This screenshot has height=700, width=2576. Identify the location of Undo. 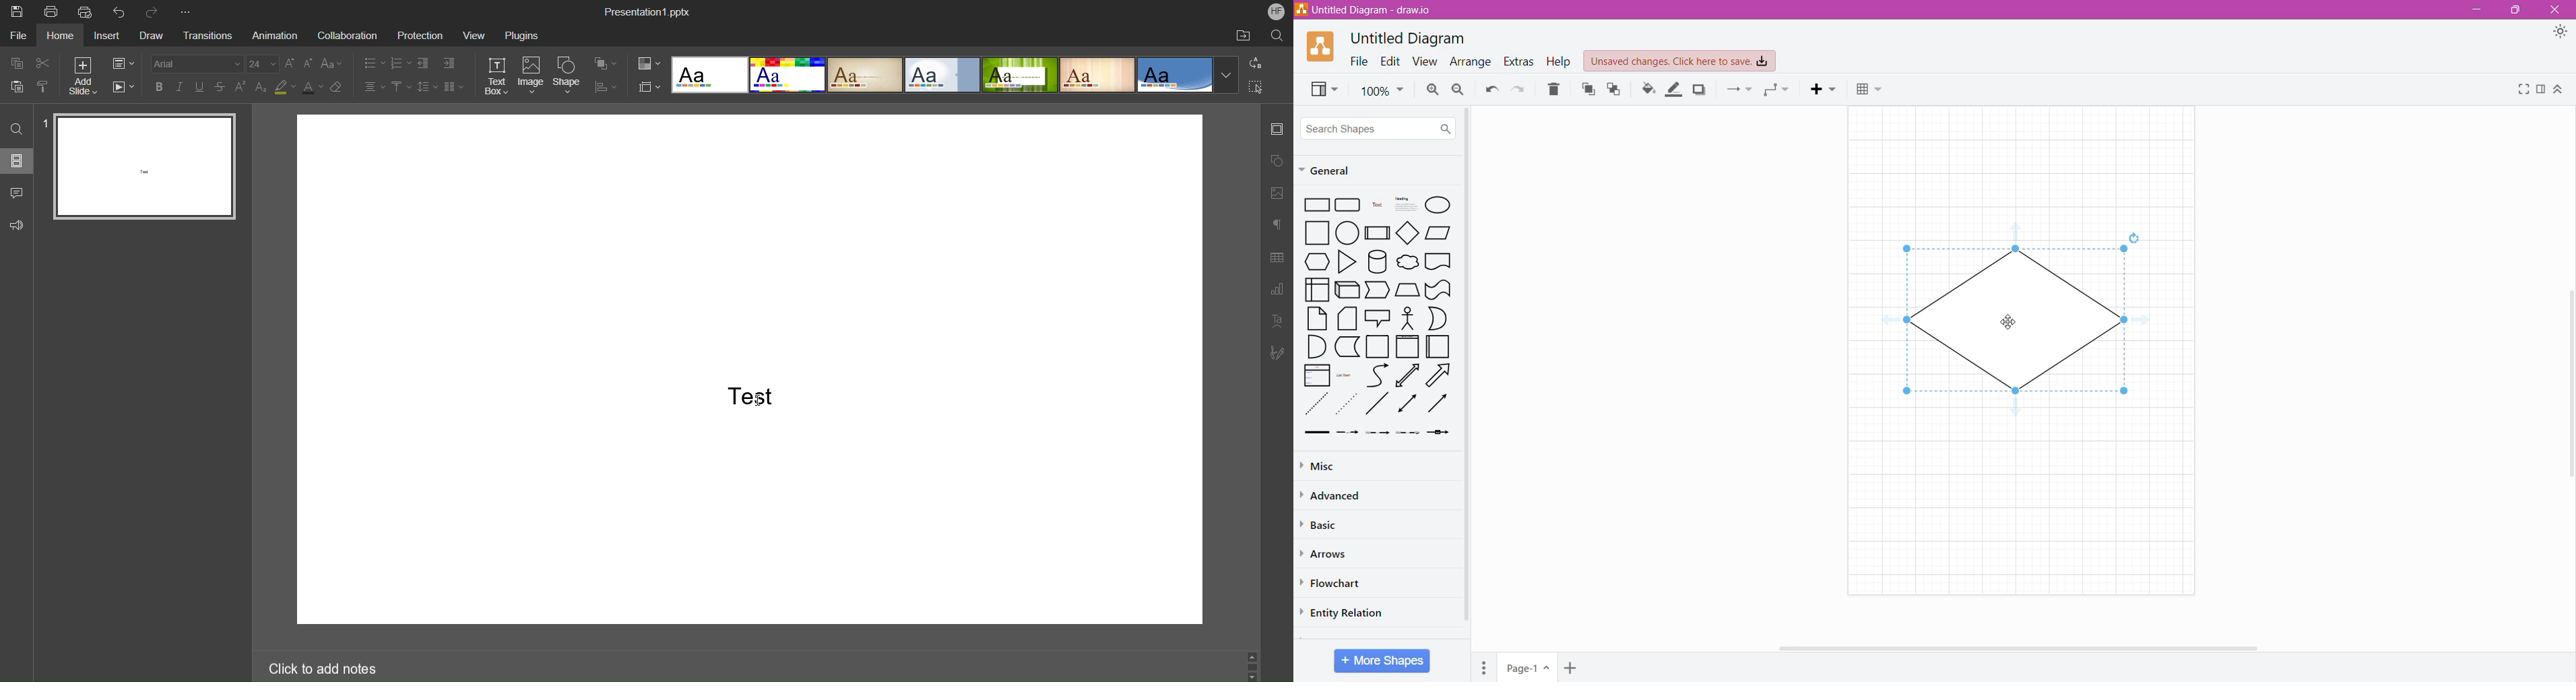
(121, 11).